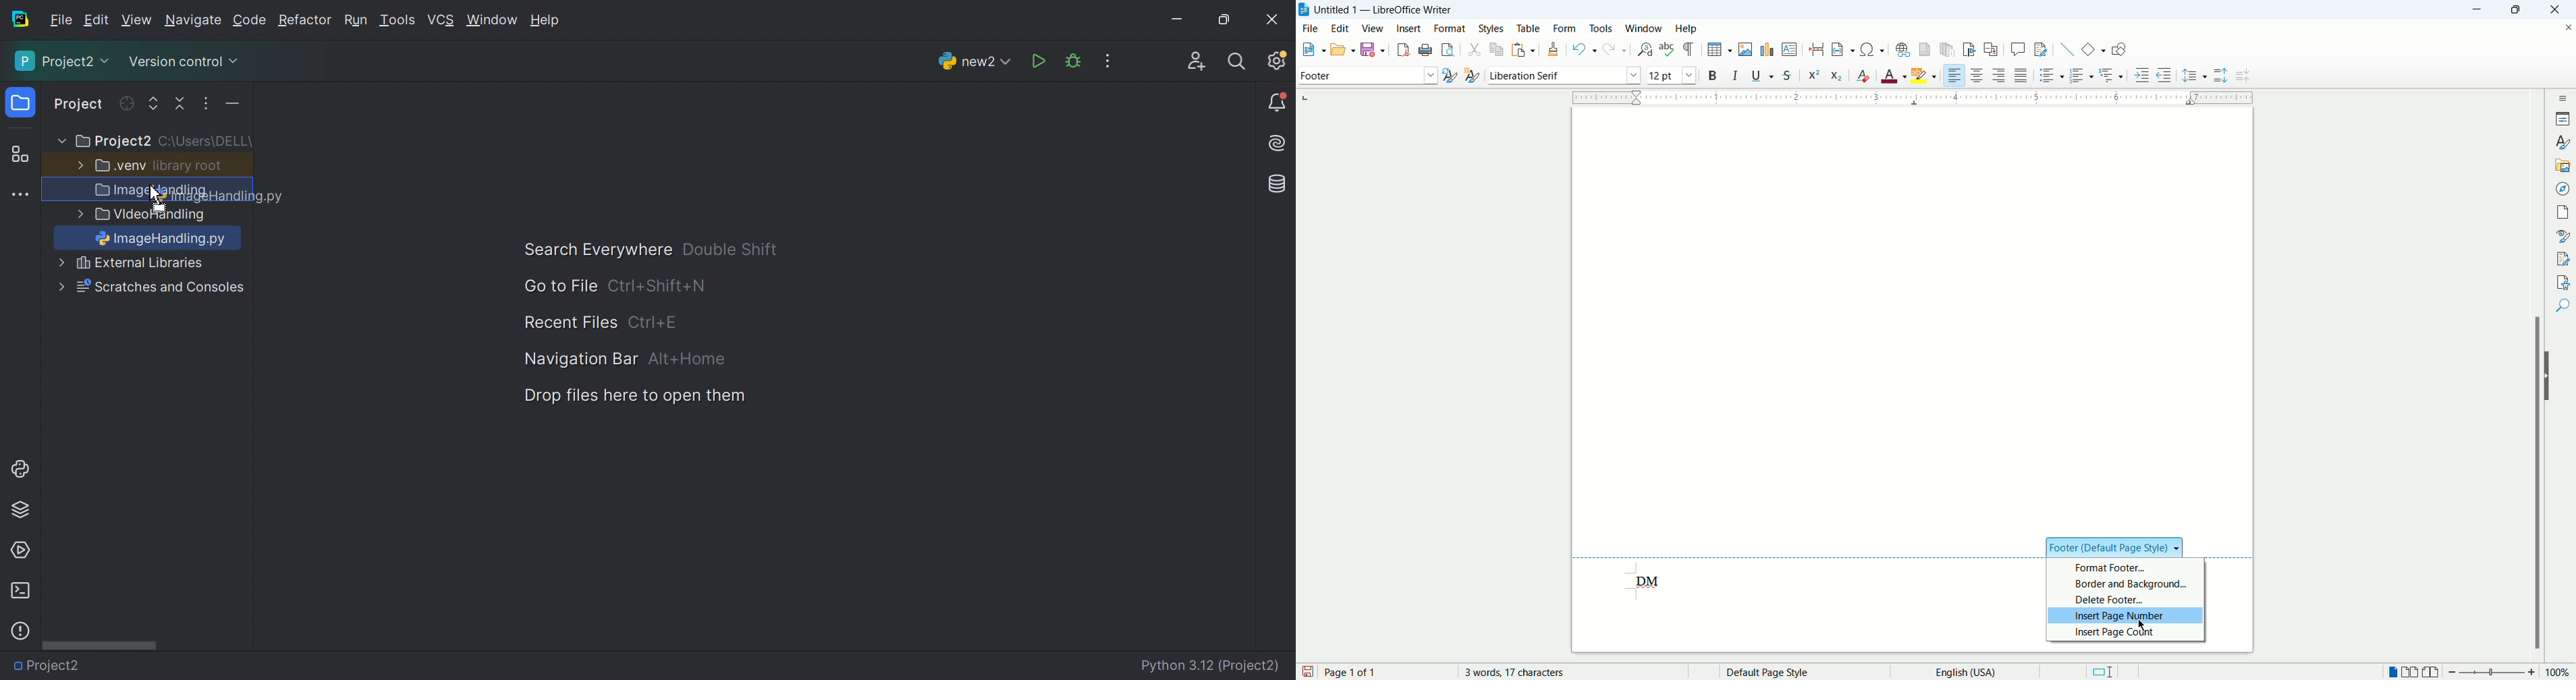  I want to click on undo, so click(1585, 49).